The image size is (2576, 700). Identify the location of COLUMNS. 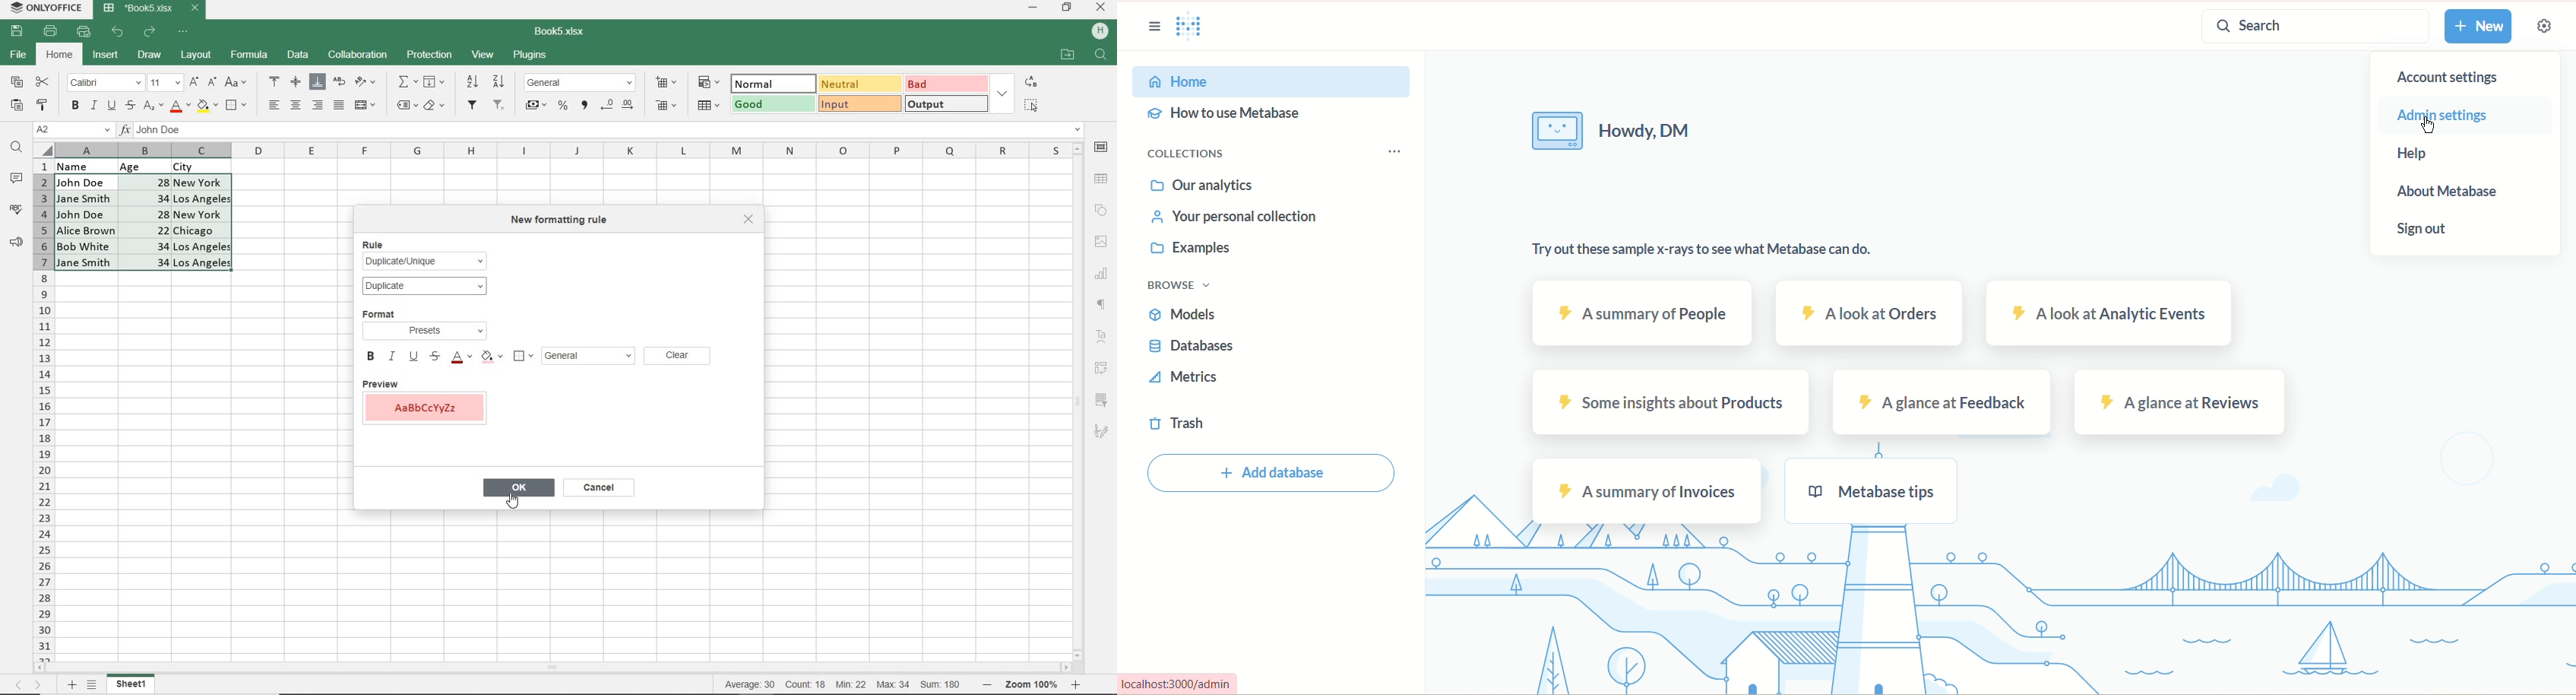
(43, 409).